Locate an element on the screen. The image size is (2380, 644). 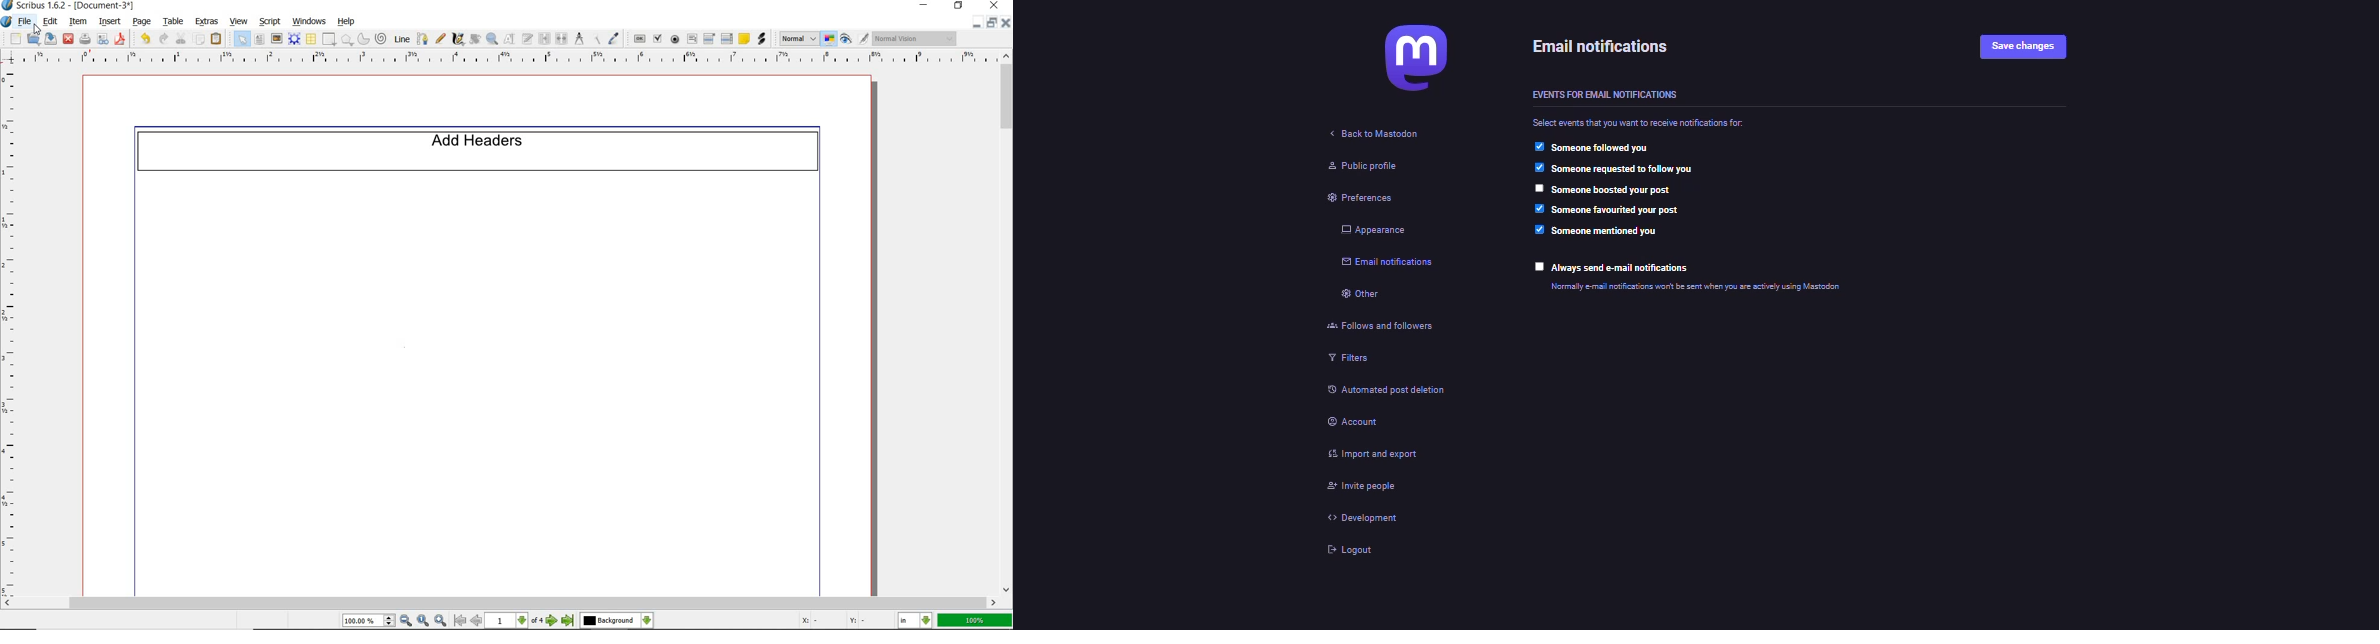
extras is located at coordinates (208, 21).